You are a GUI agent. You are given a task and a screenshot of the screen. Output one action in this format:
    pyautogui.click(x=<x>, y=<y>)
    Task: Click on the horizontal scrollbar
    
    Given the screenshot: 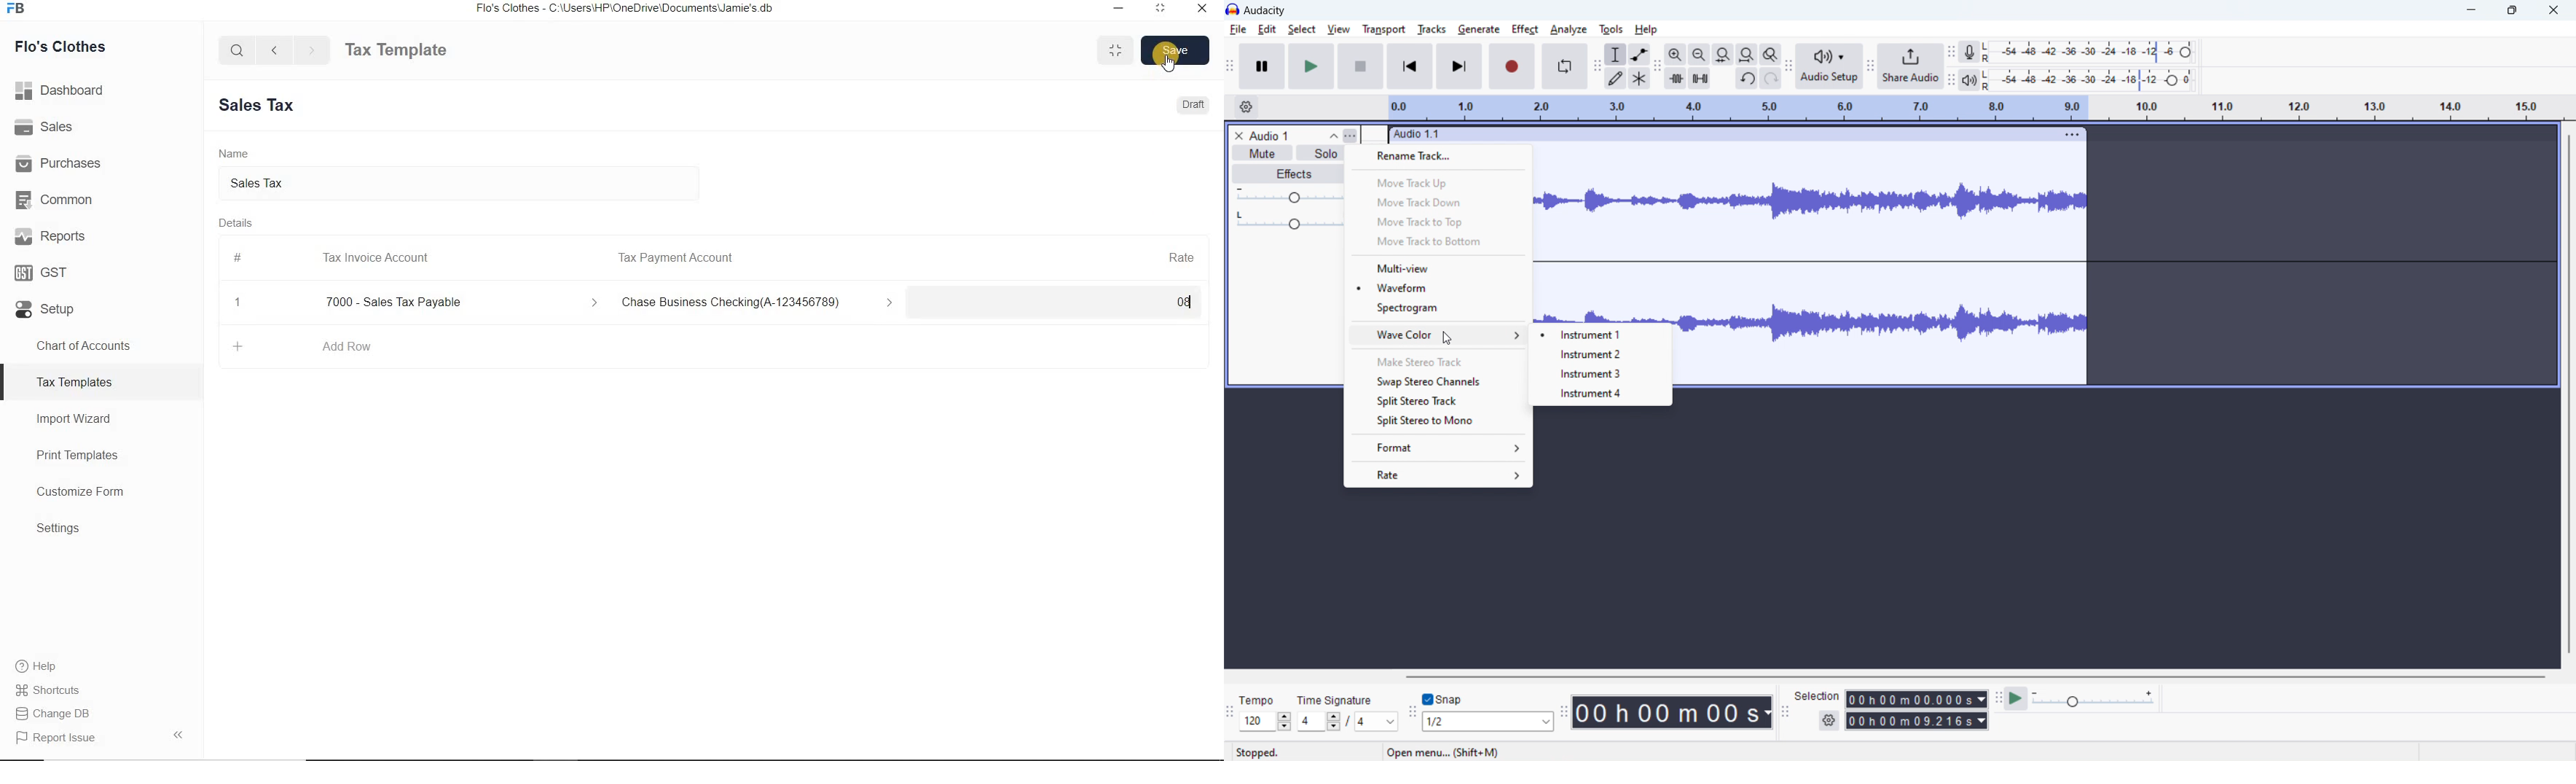 What is the action you would take?
    pyautogui.click(x=1973, y=676)
    